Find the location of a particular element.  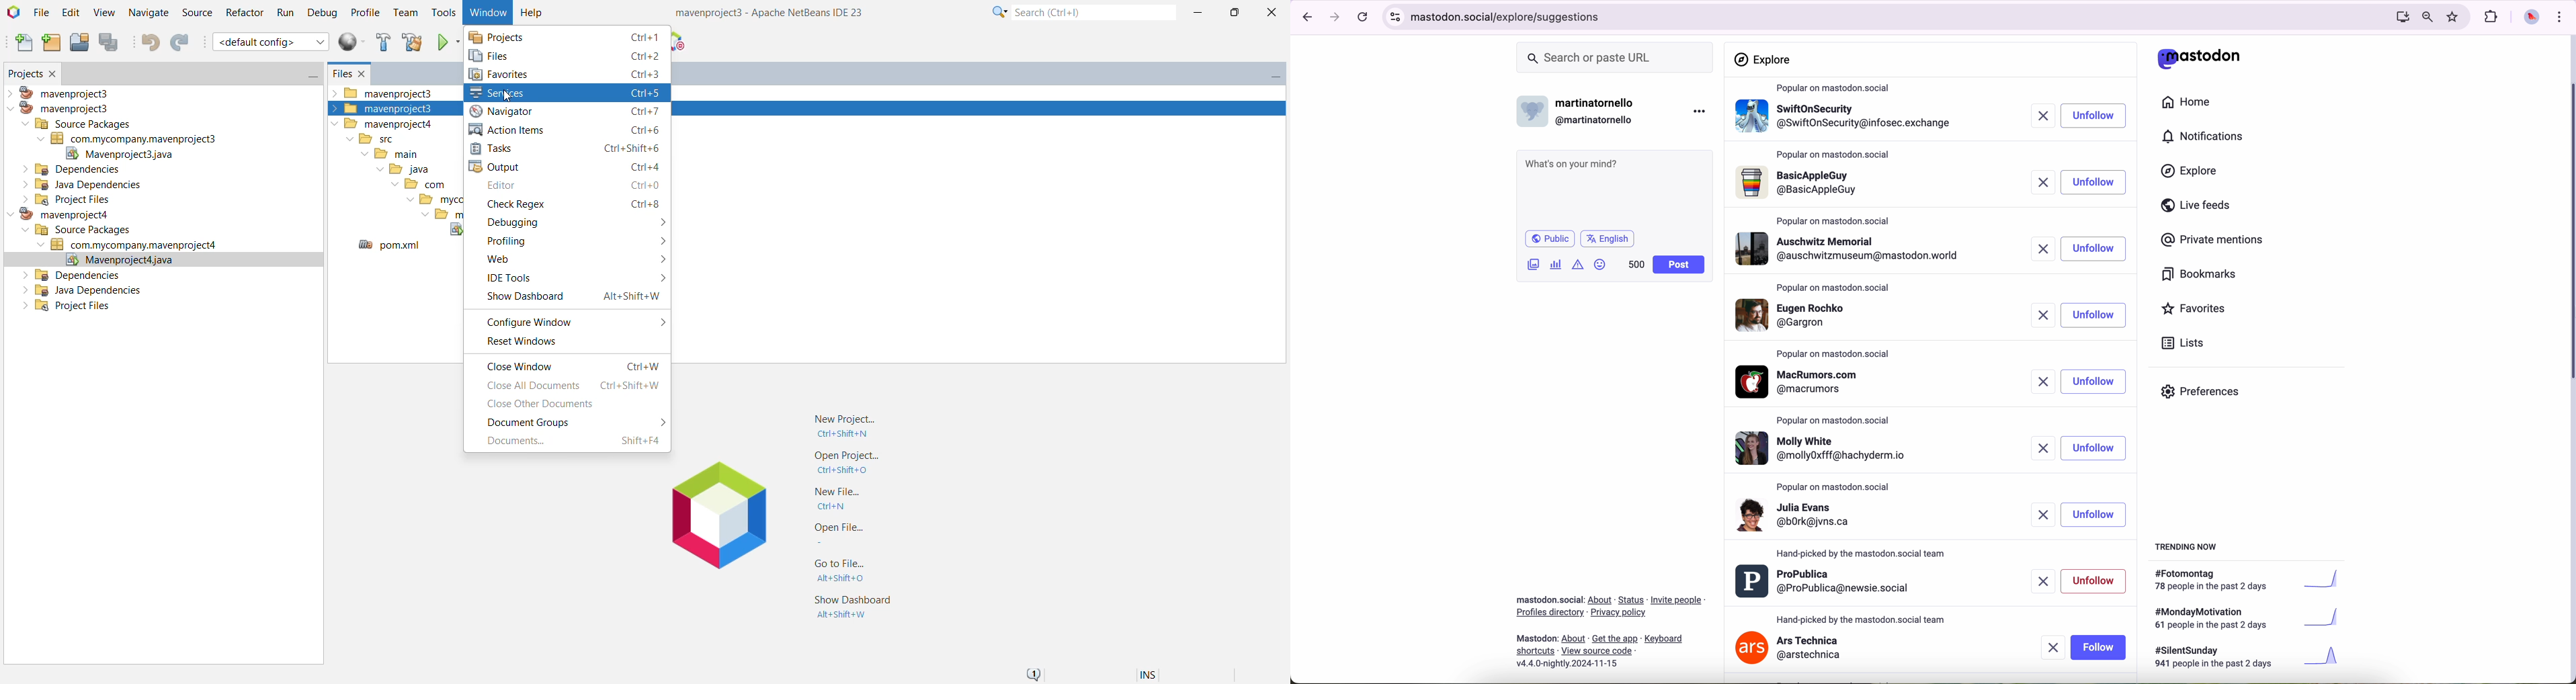

home is located at coordinates (2192, 104).